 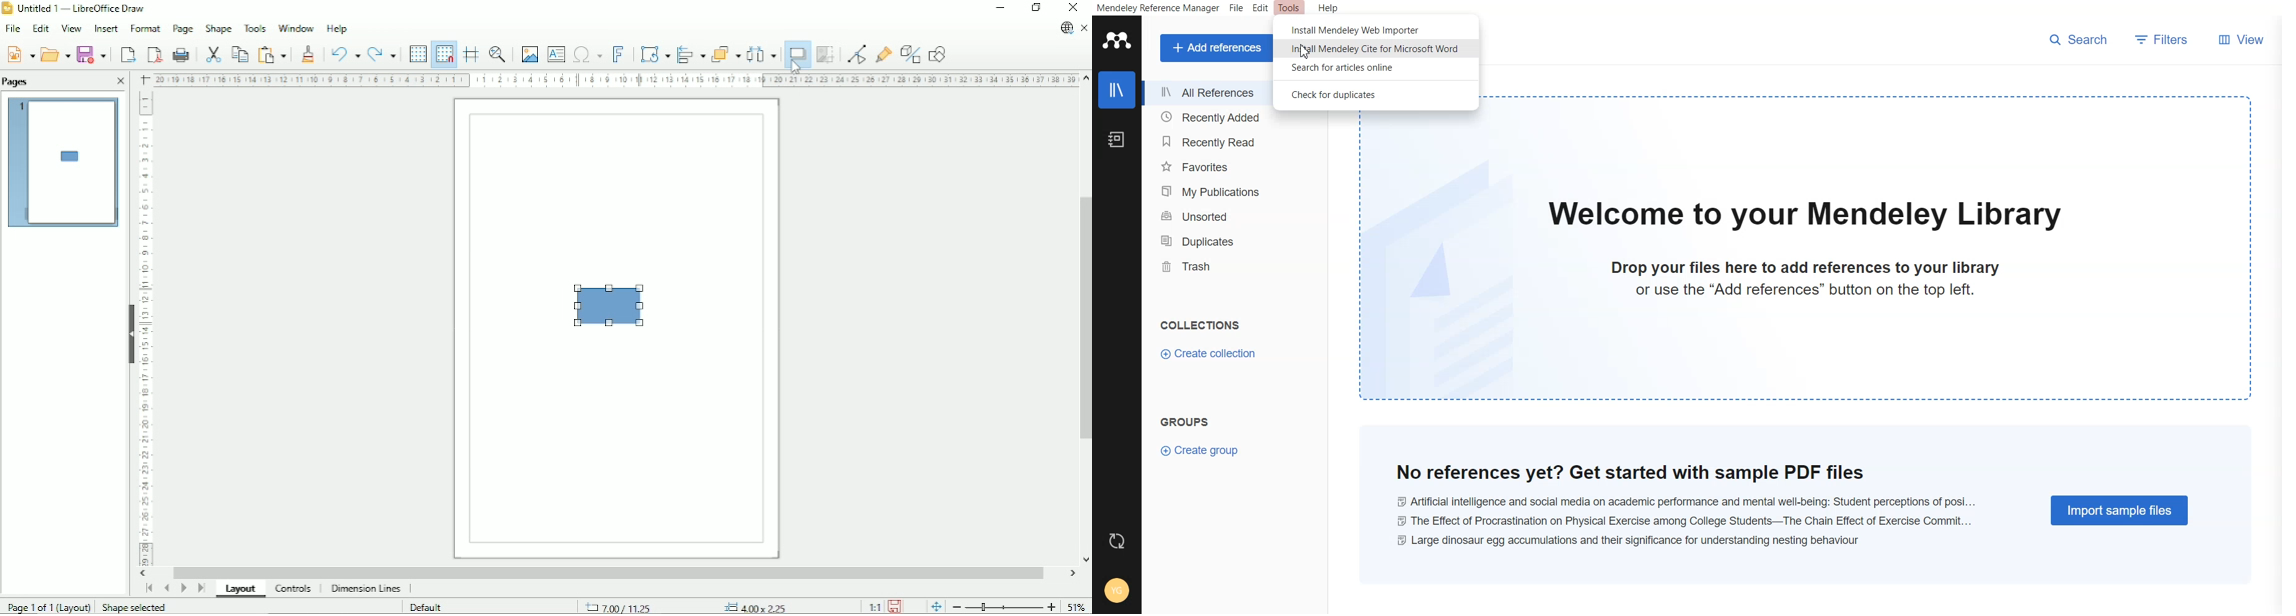 I want to click on Vertical scale, so click(x=146, y=327).